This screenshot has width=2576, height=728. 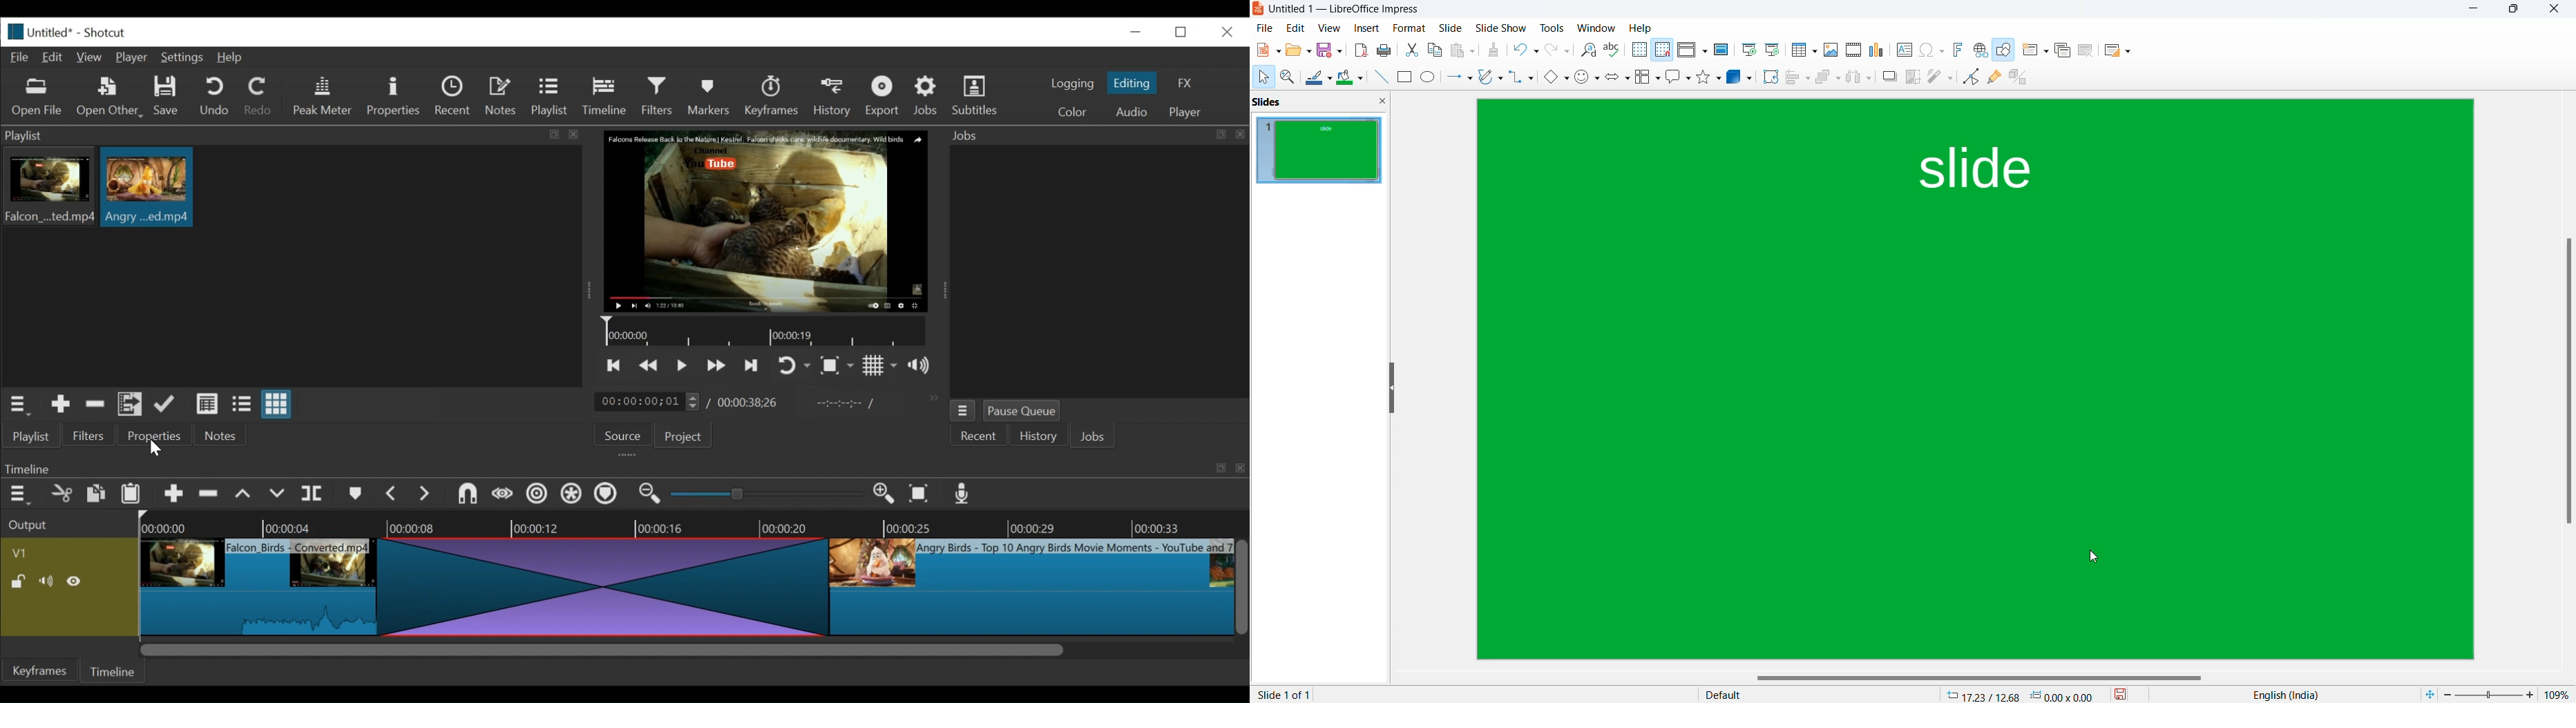 I want to click on toggle extrusion, so click(x=2023, y=79).